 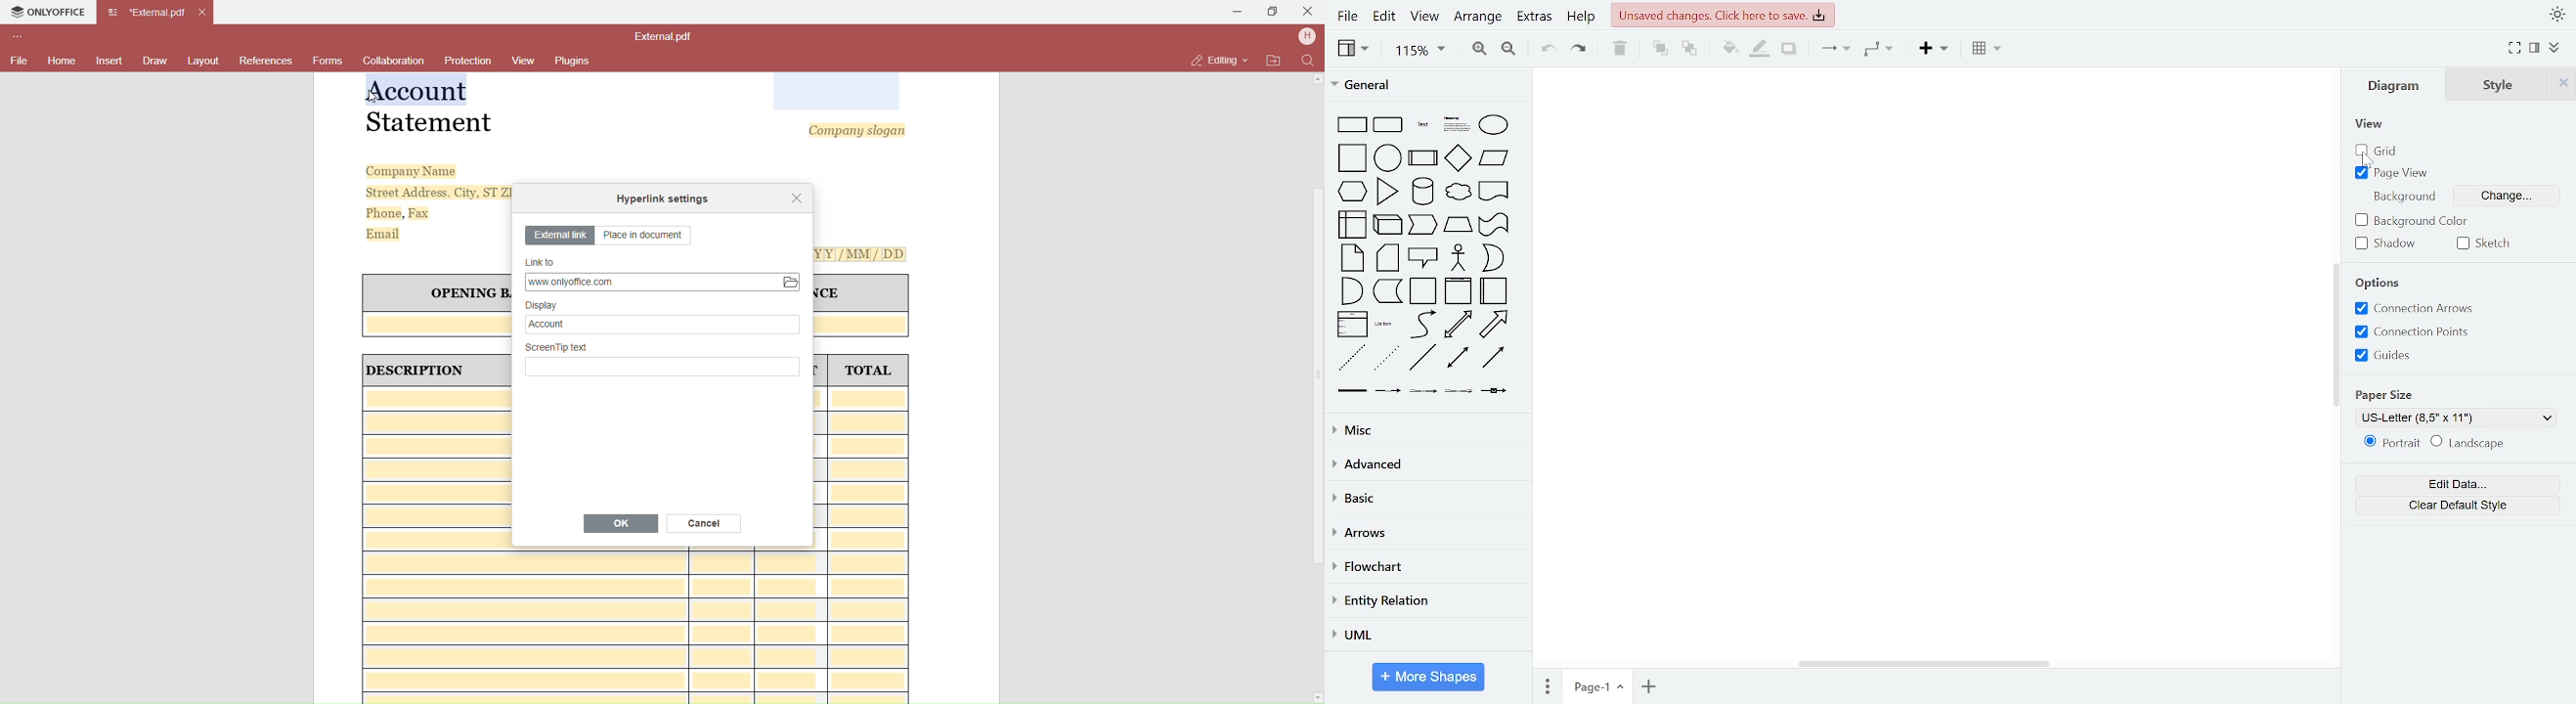 I want to click on cursor, so click(x=2371, y=162).